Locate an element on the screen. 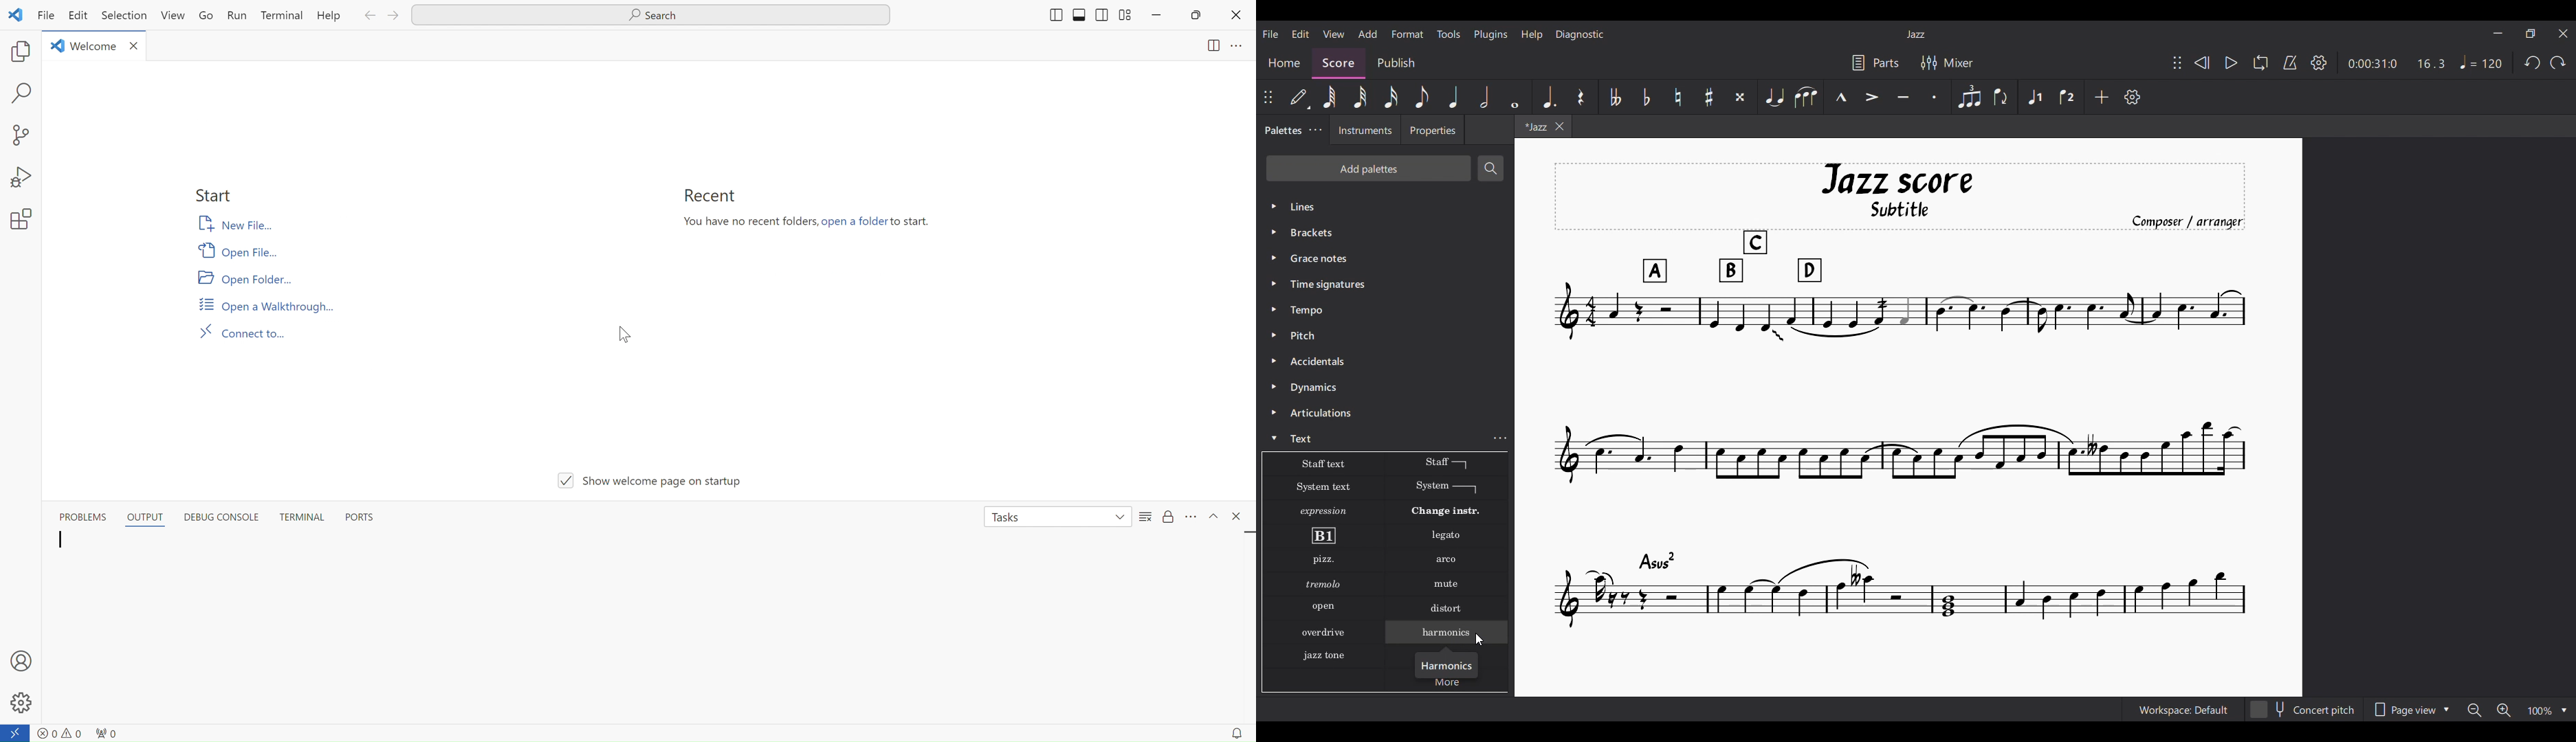 The image size is (2576, 756). Legato is located at coordinates (1449, 536).